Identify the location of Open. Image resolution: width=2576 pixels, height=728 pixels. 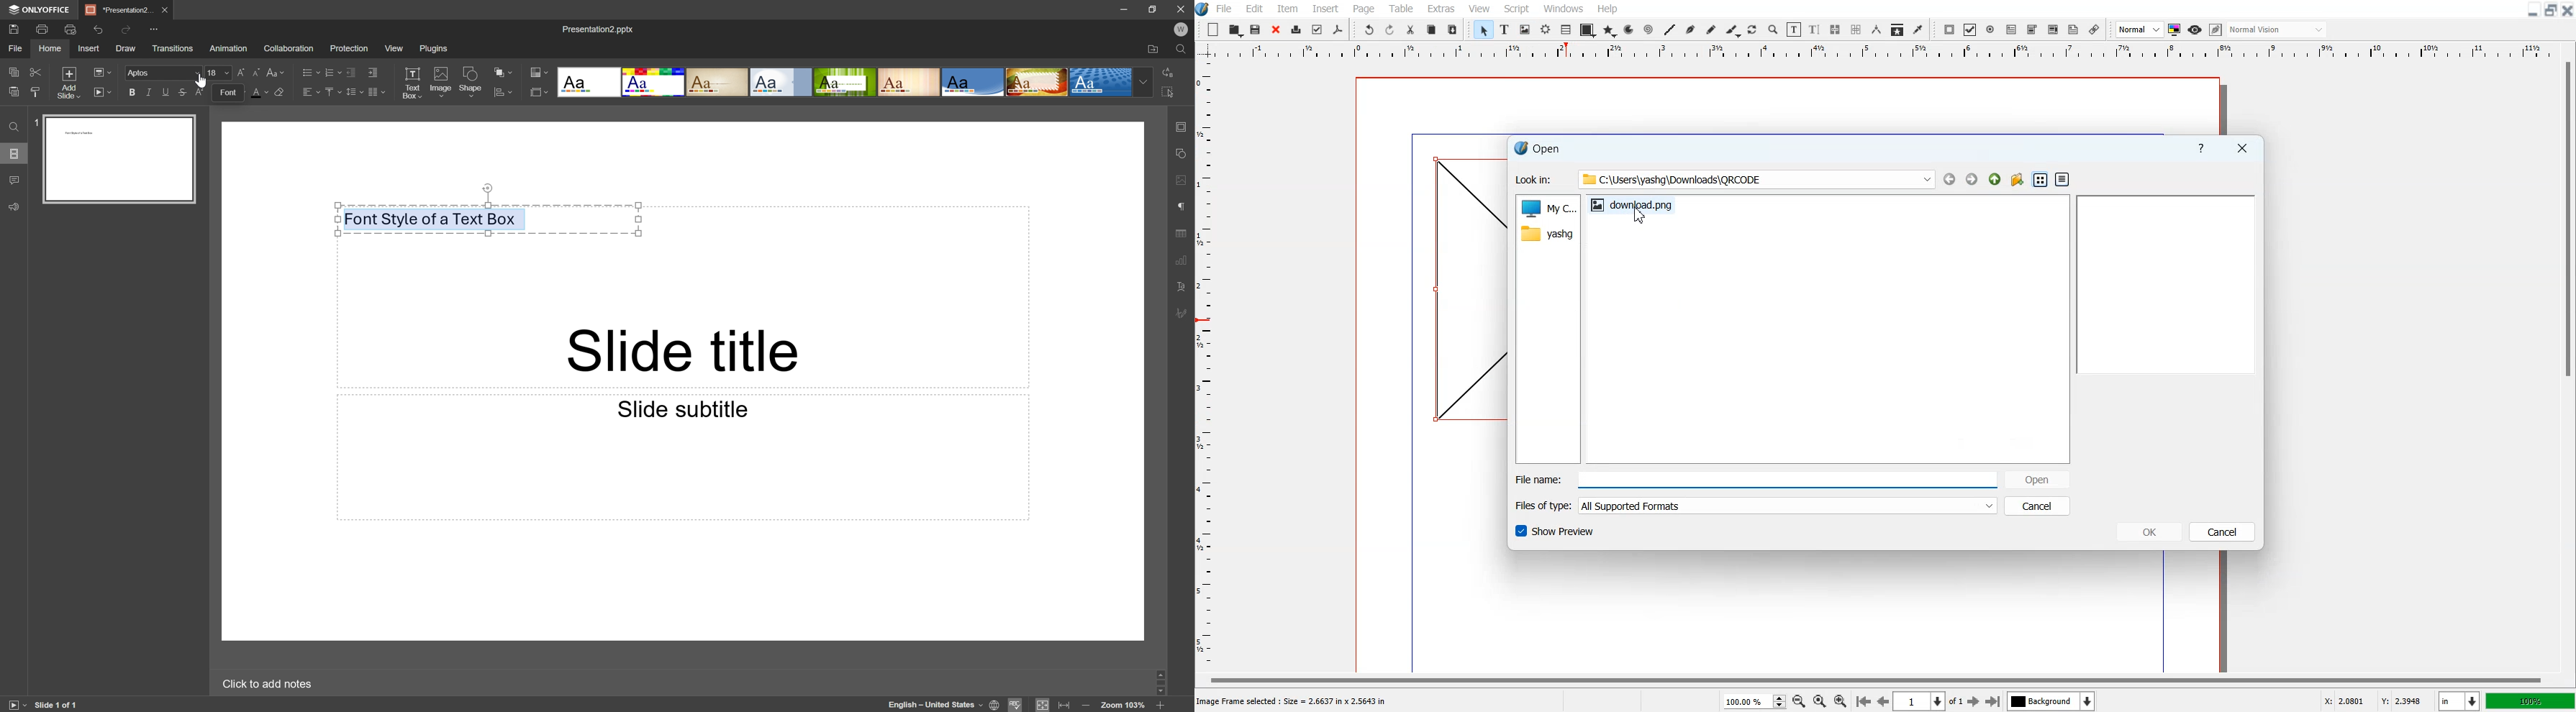
(2038, 479).